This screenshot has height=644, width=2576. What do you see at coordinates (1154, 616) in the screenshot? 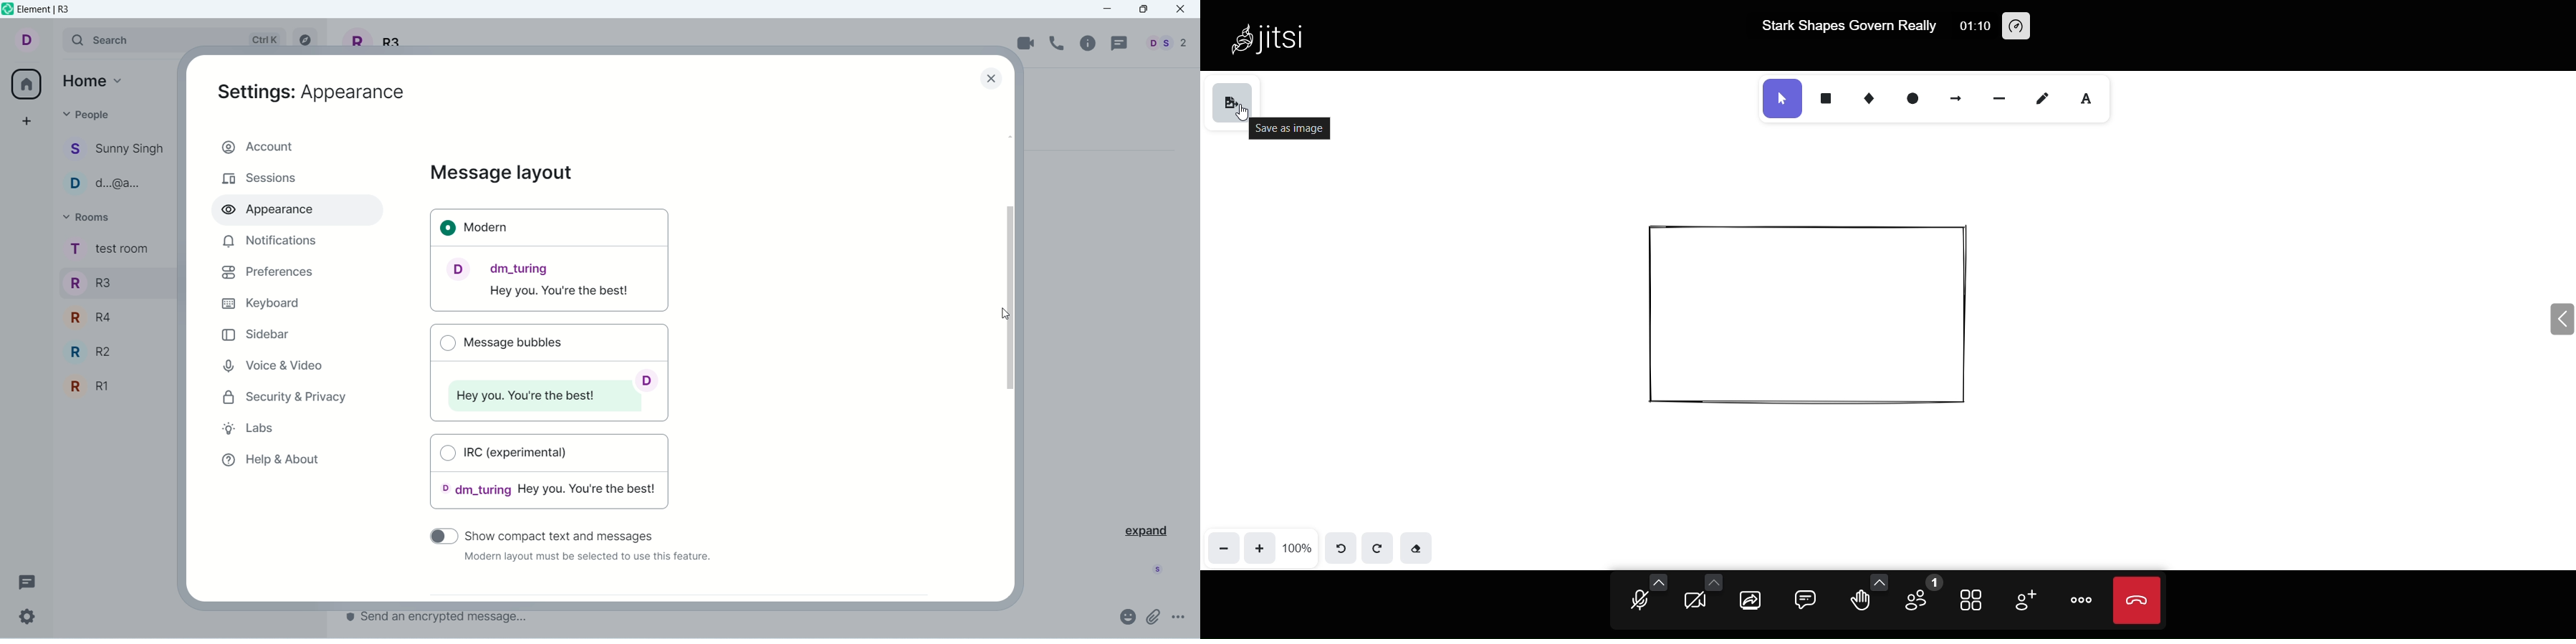
I see `attachment` at bounding box center [1154, 616].